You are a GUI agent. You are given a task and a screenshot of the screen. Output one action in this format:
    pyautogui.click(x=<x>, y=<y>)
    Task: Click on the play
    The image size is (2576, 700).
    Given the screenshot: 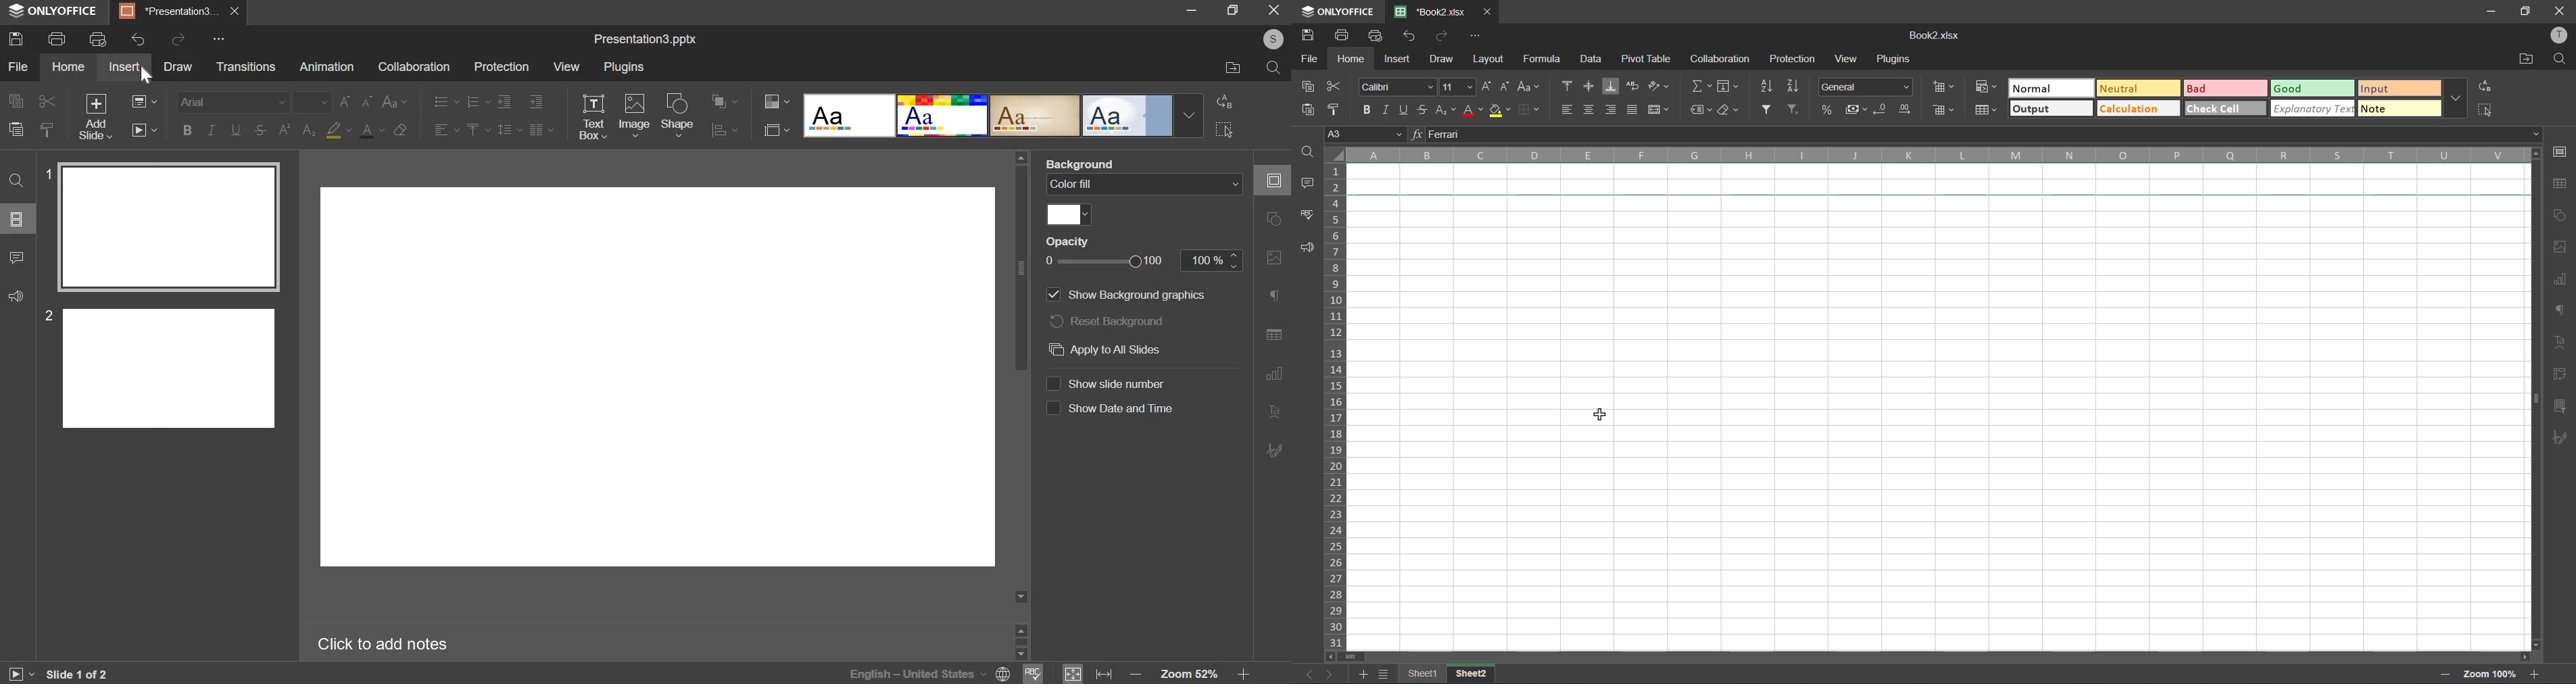 What is the action you would take?
    pyautogui.click(x=20, y=675)
    